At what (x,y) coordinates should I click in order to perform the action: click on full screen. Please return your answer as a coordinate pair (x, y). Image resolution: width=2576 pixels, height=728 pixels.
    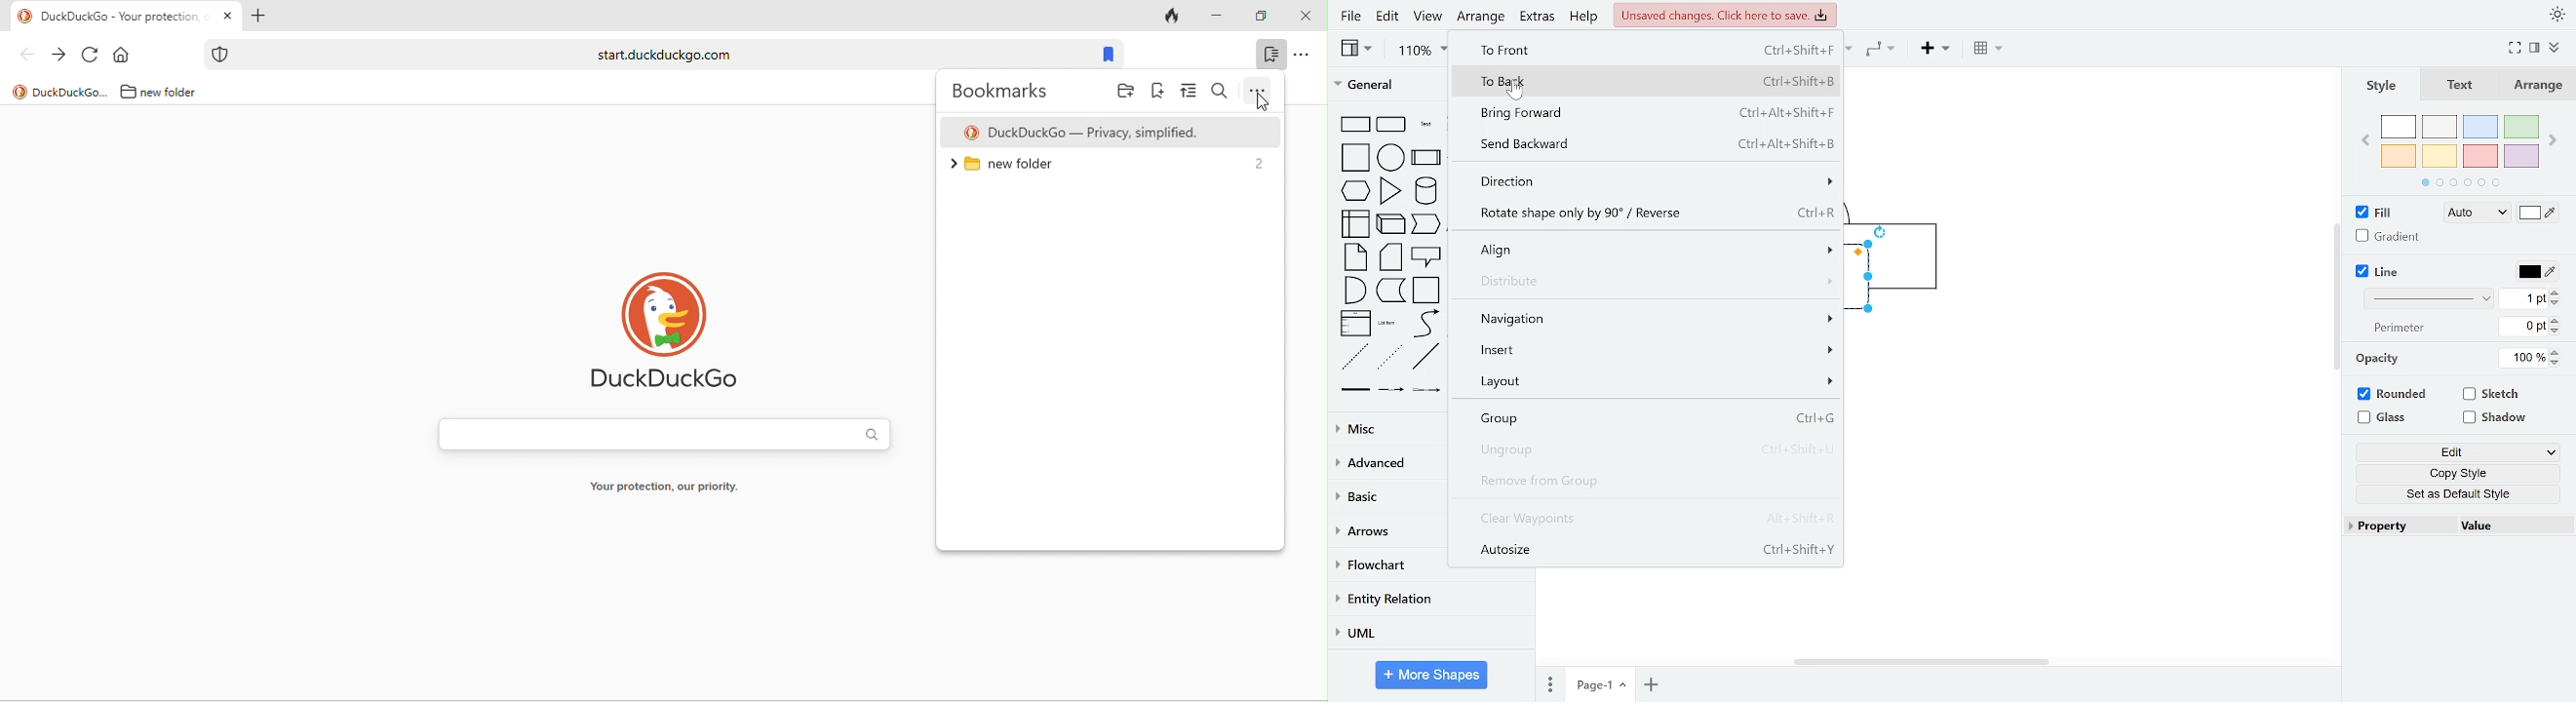
    Looking at the image, I should click on (2515, 48).